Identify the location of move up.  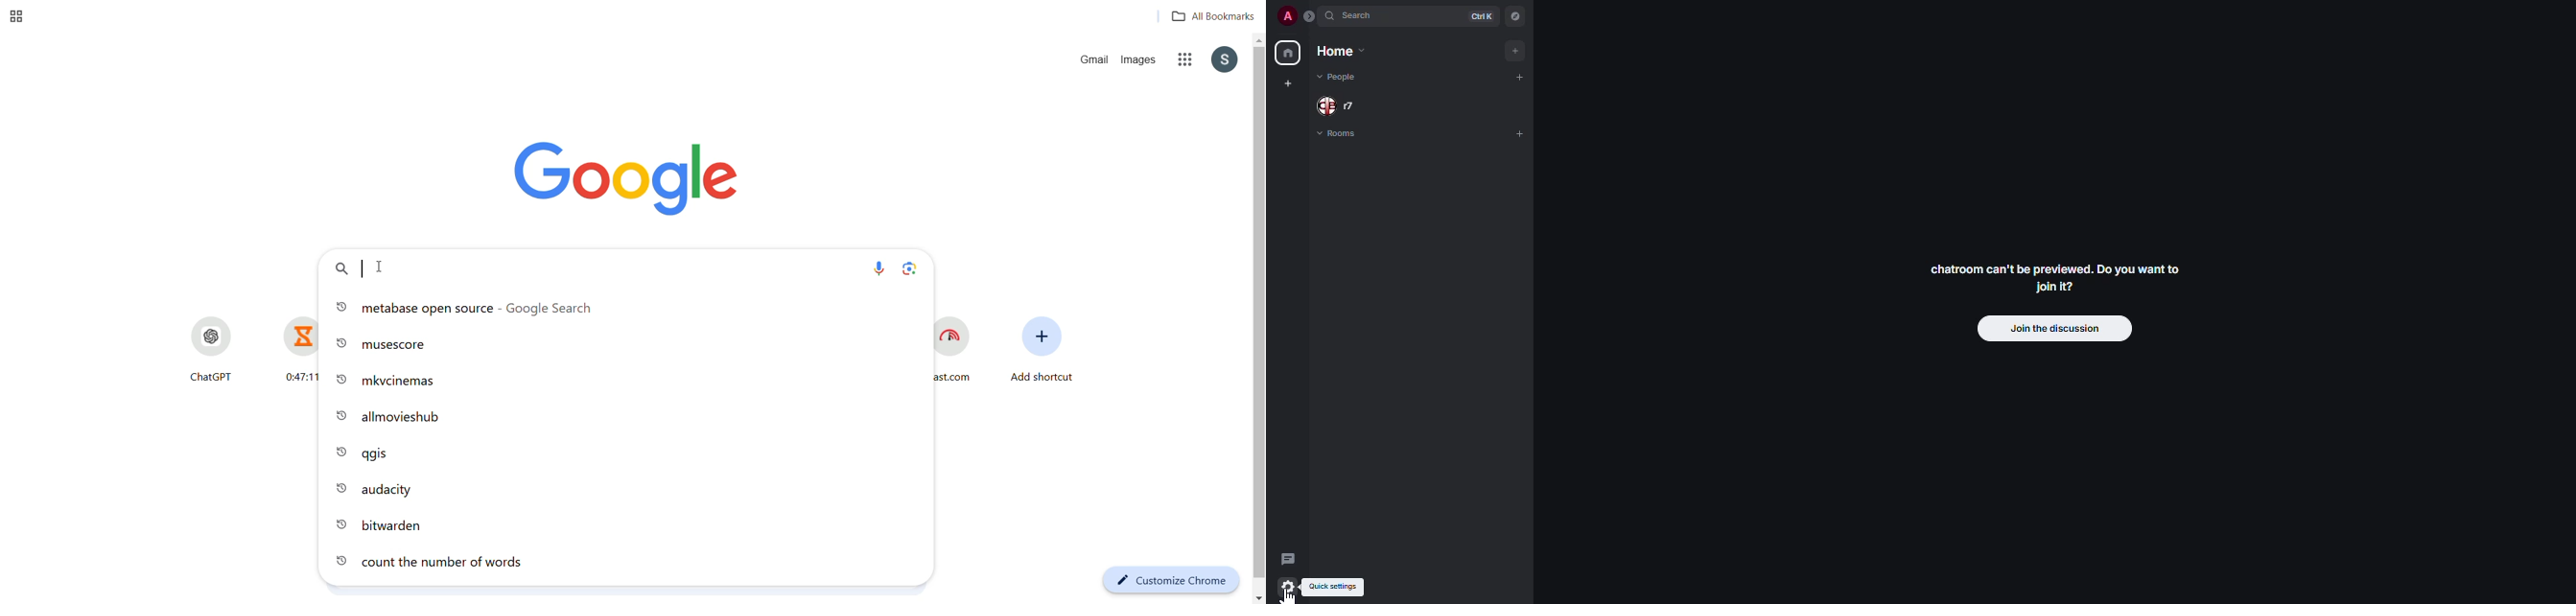
(1259, 40).